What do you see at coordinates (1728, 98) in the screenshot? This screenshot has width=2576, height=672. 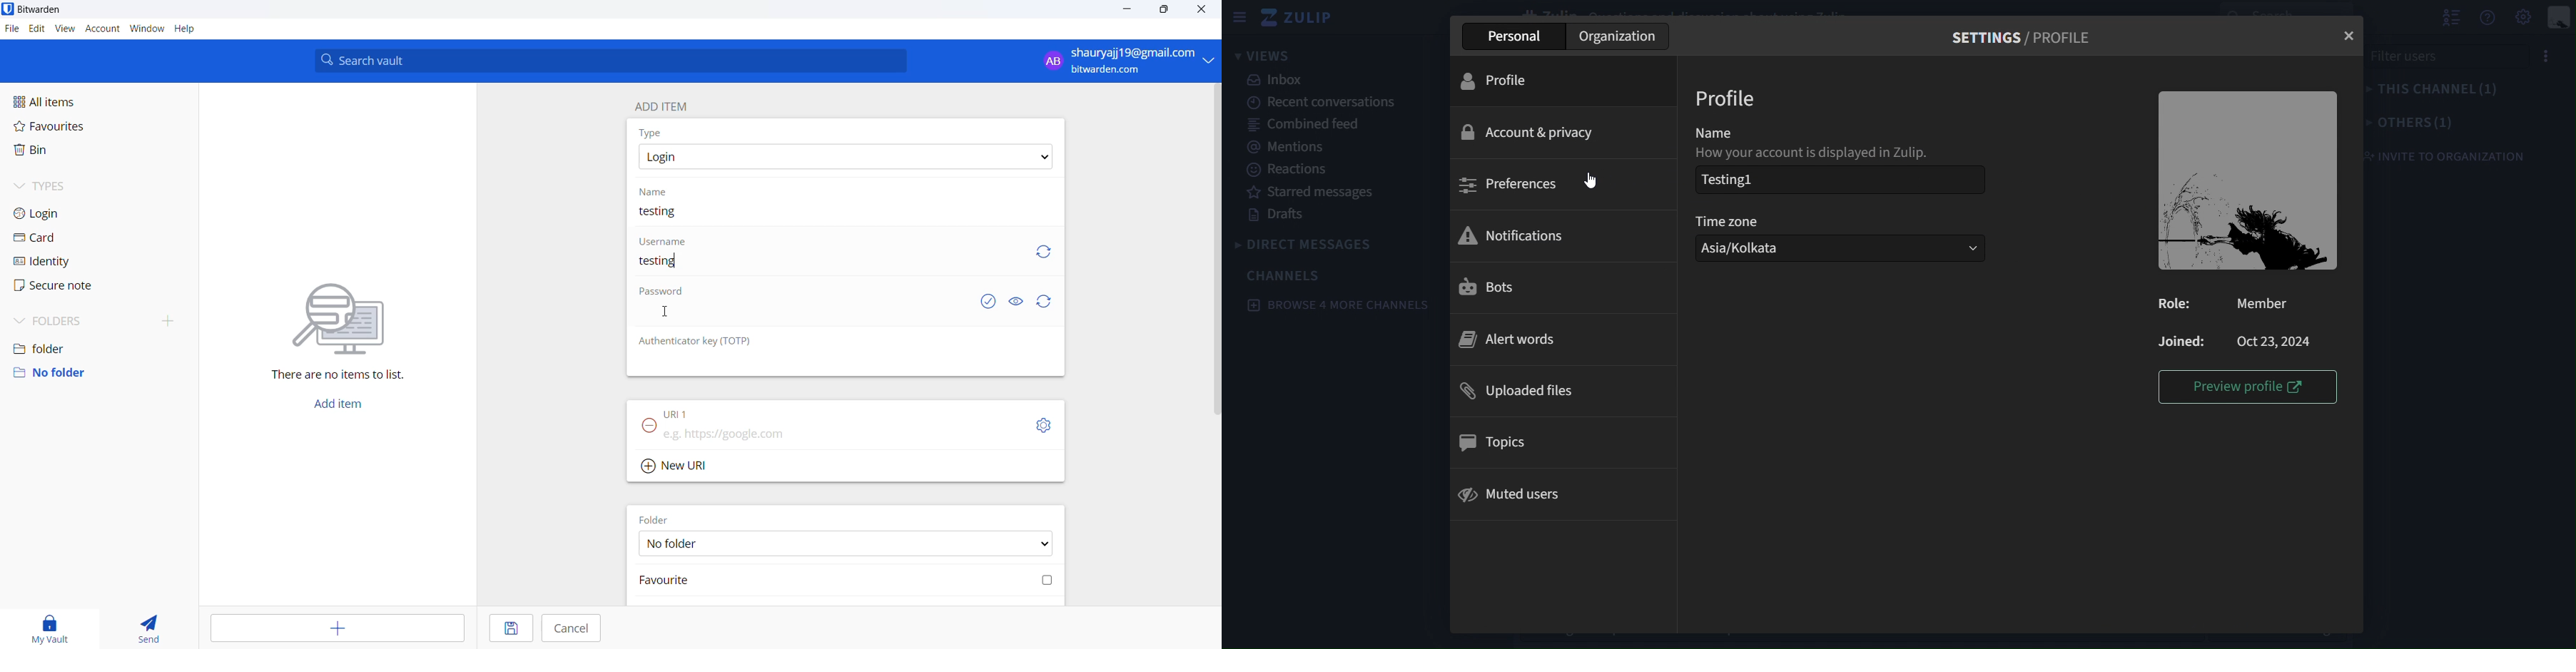 I see `profile` at bounding box center [1728, 98].